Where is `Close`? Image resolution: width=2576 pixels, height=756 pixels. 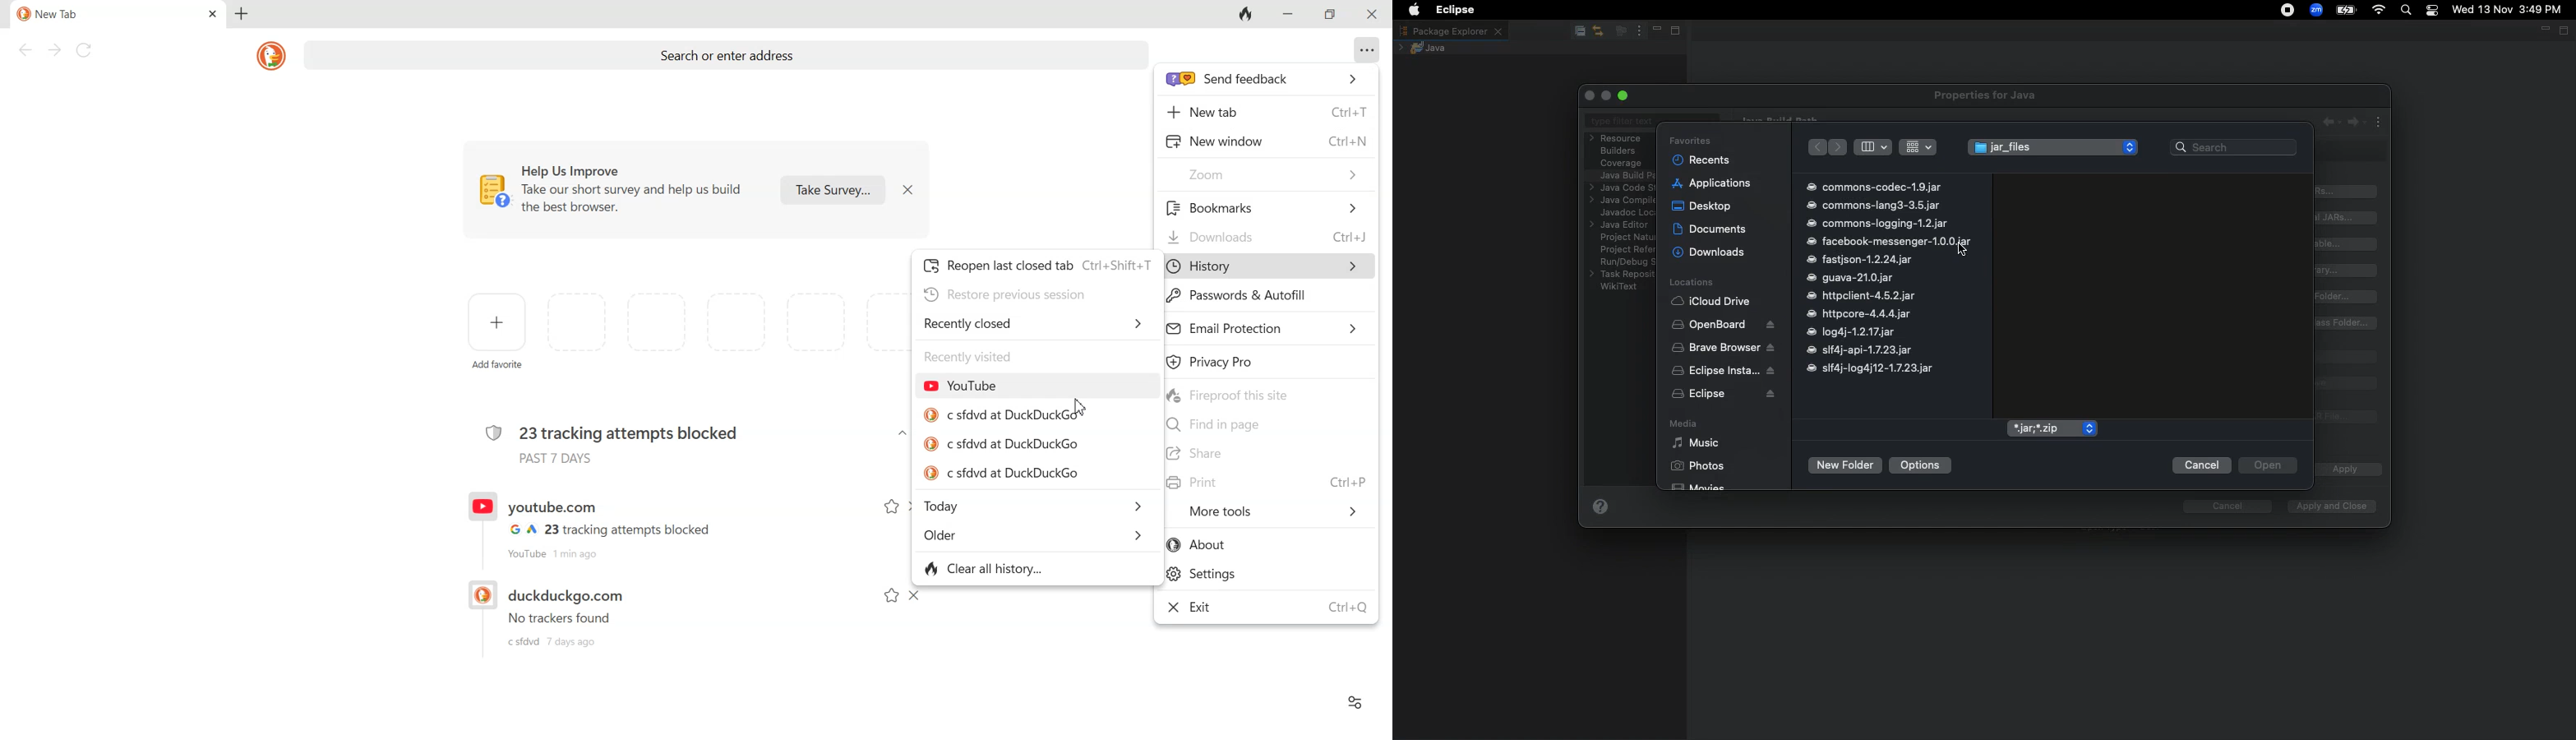 Close is located at coordinates (1369, 15).